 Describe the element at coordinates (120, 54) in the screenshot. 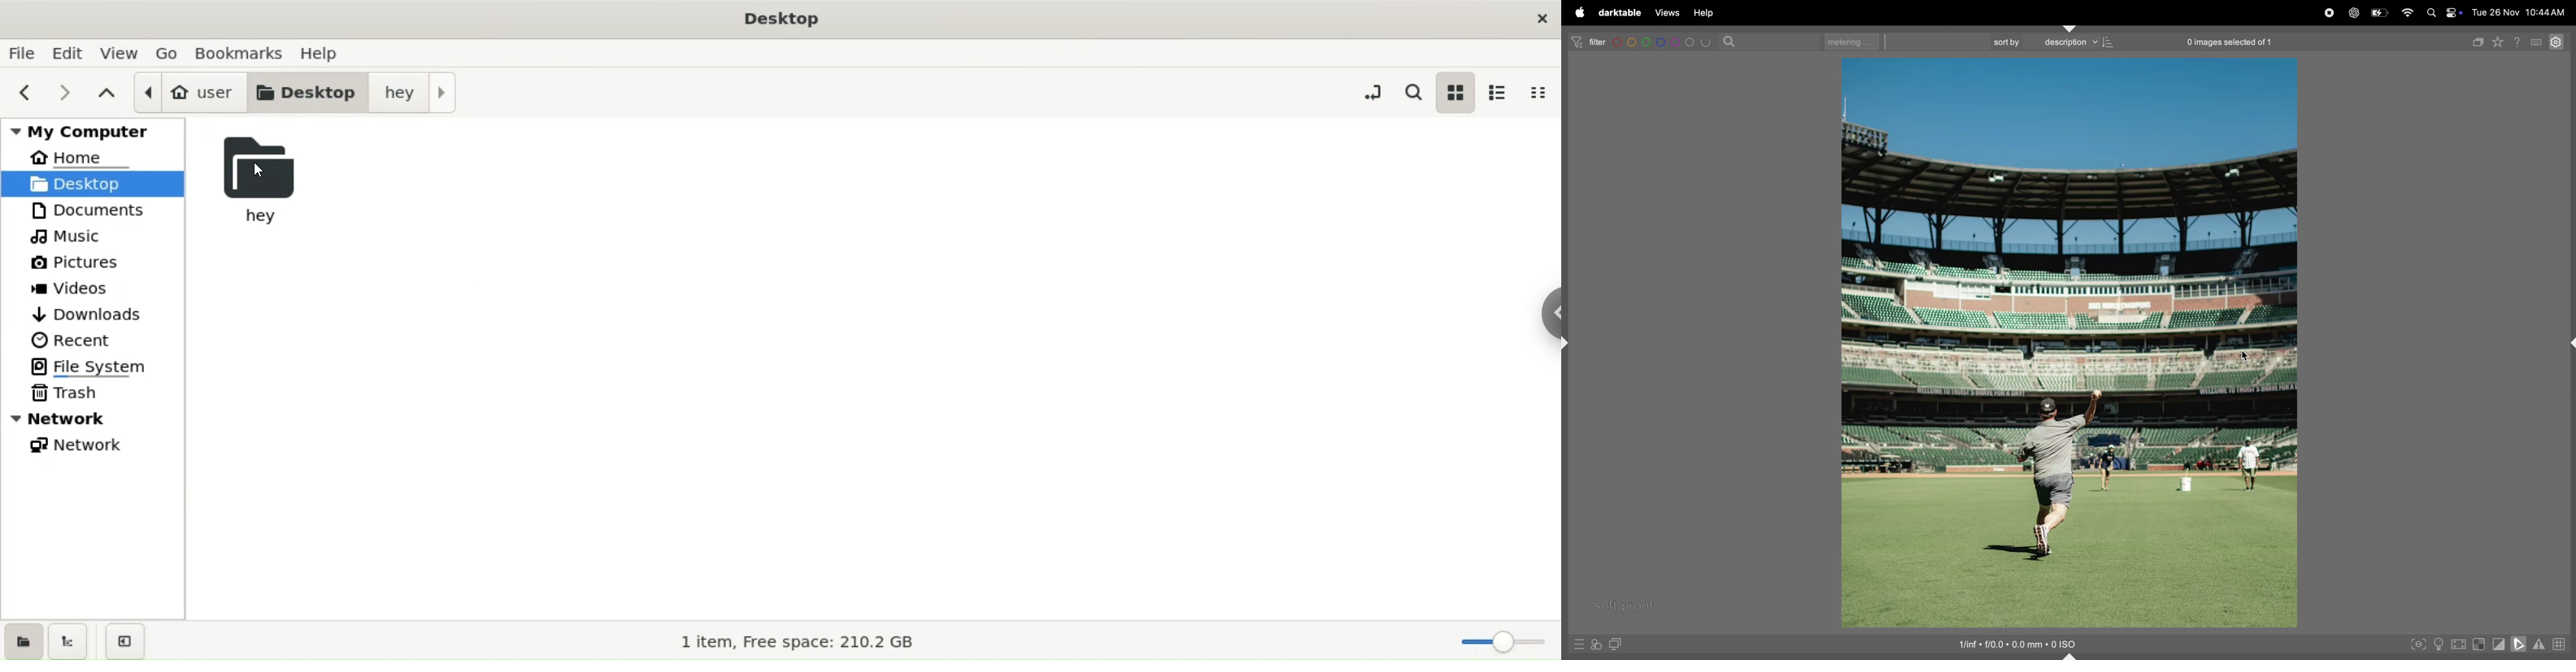

I see `view` at that location.